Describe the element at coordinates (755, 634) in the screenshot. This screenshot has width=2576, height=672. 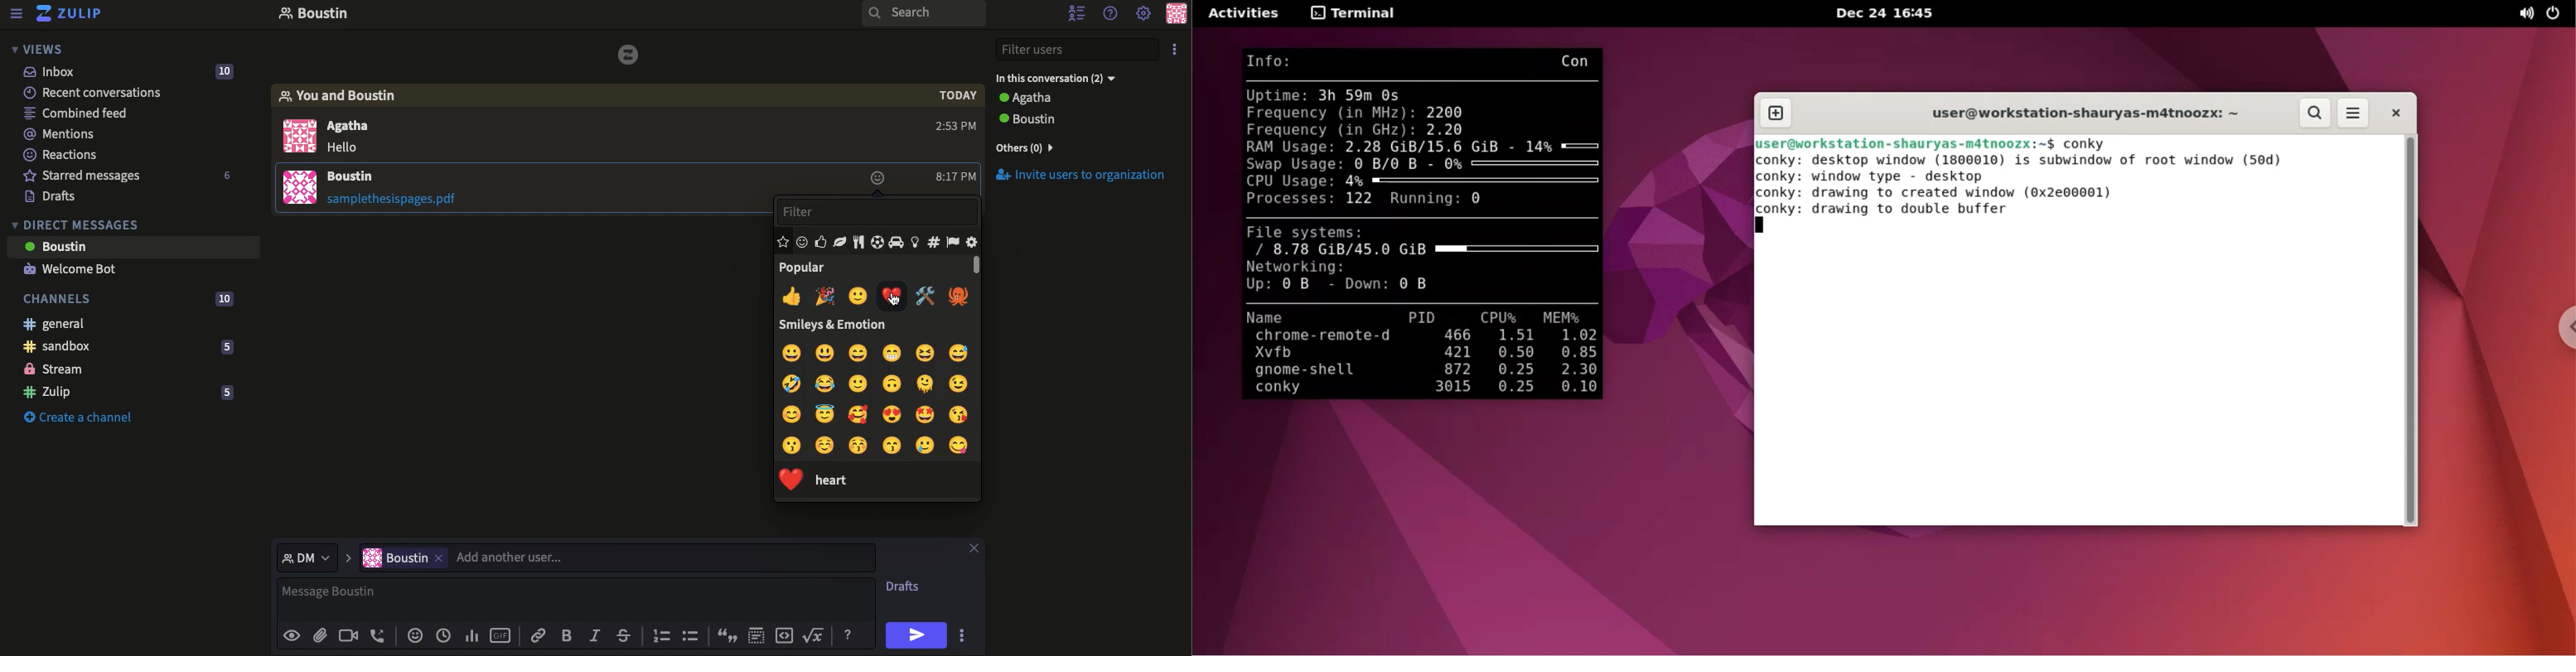
I see `Spoiler` at that location.